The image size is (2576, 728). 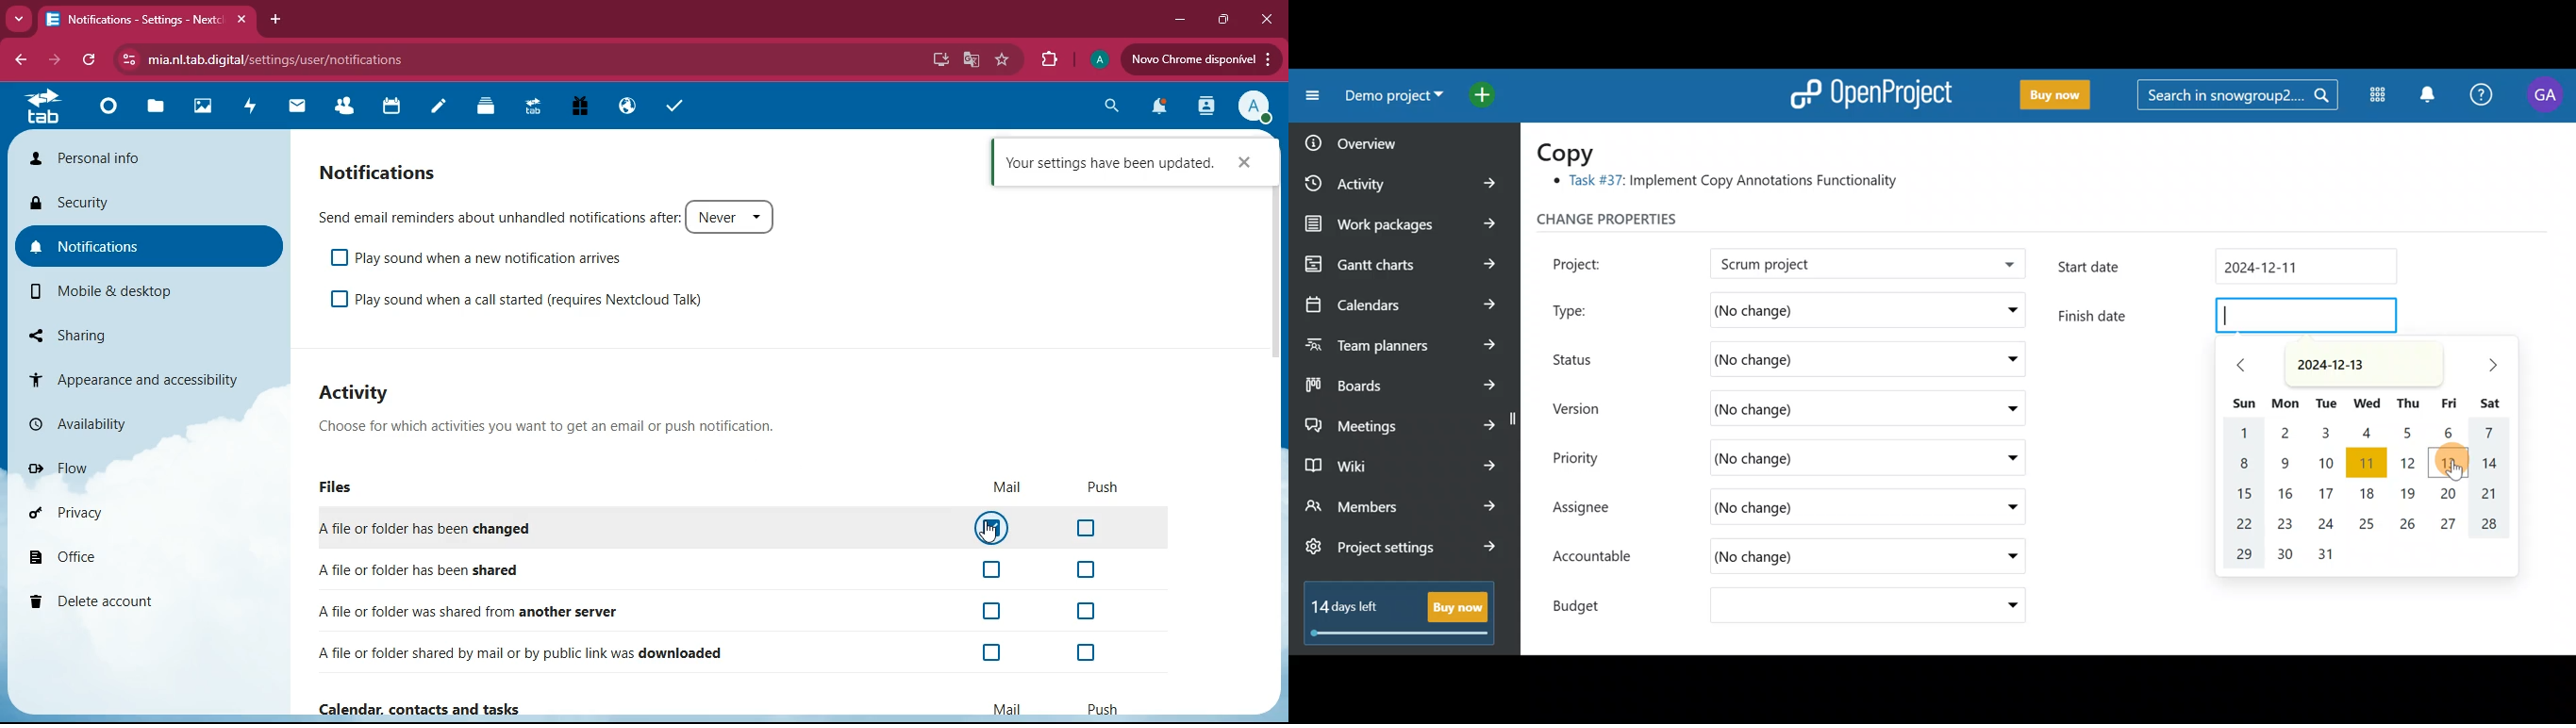 I want to click on images, so click(x=201, y=108).